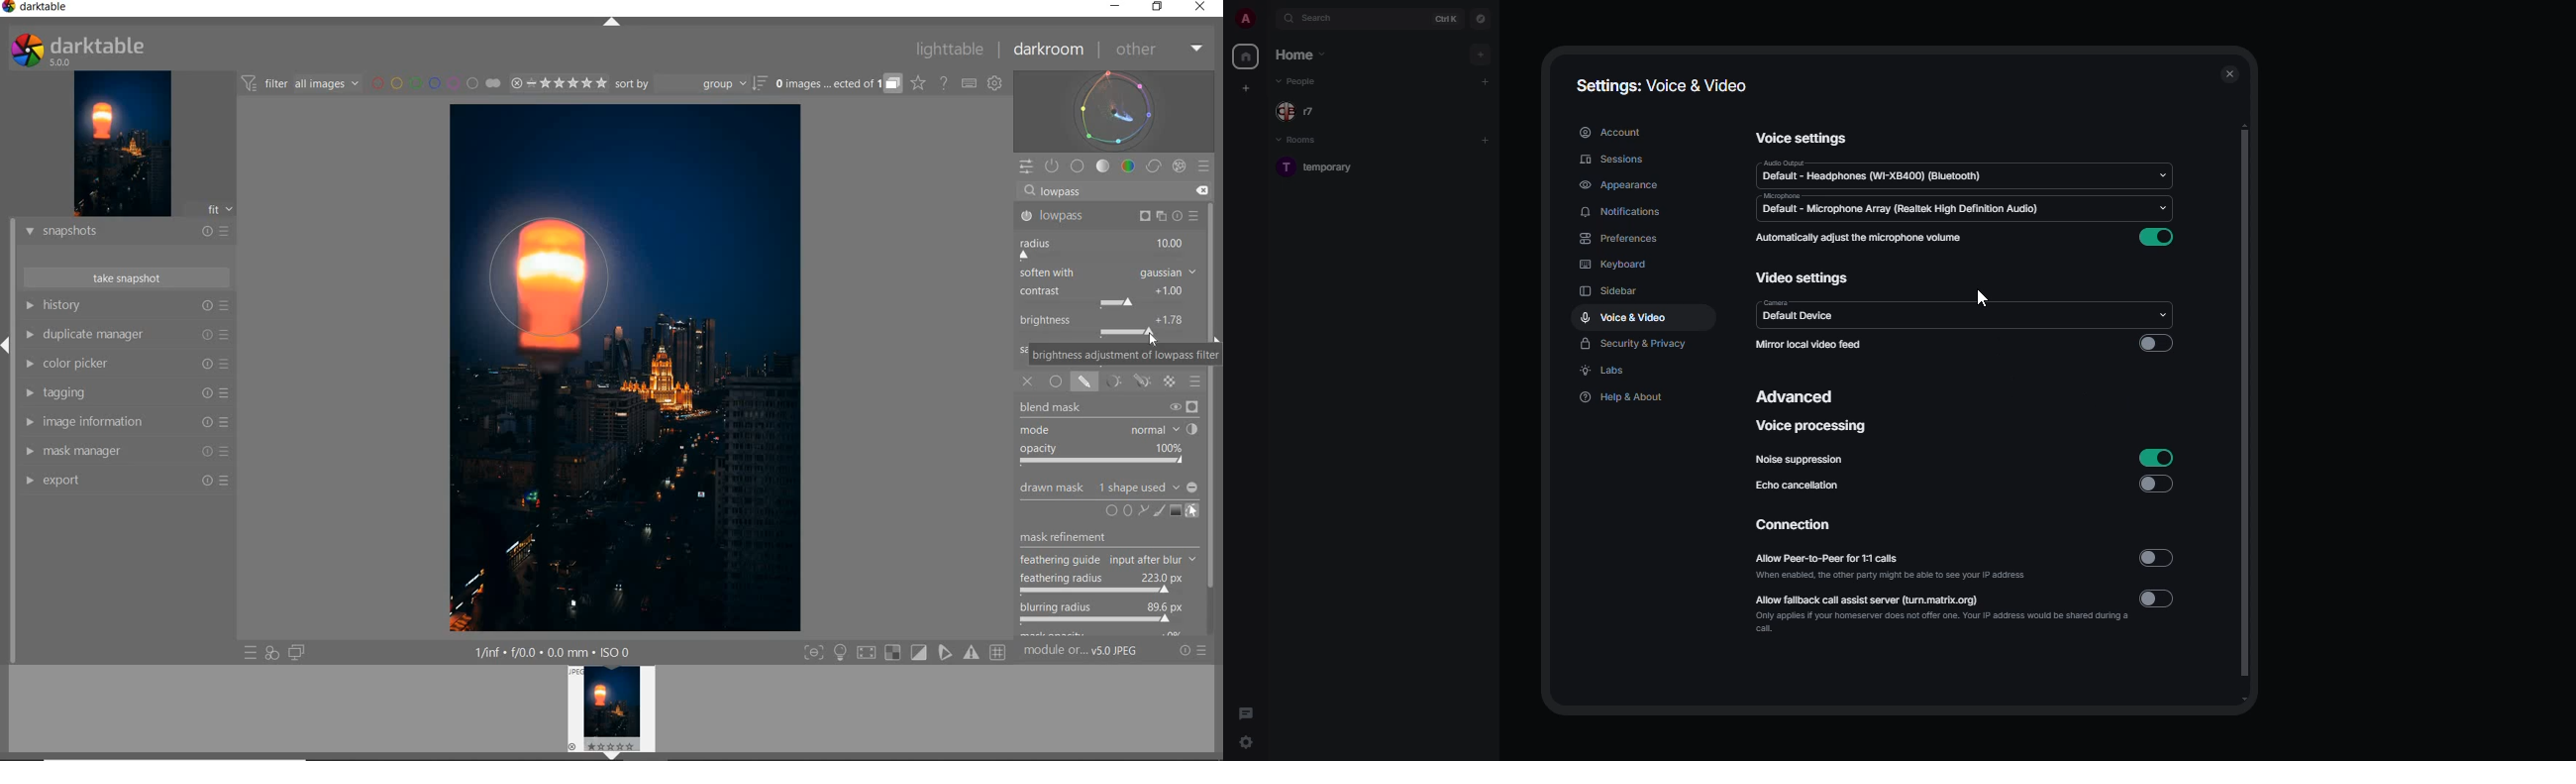 The image size is (2576, 784). What do you see at coordinates (2155, 483) in the screenshot?
I see `disabled` at bounding box center [2155, 483].